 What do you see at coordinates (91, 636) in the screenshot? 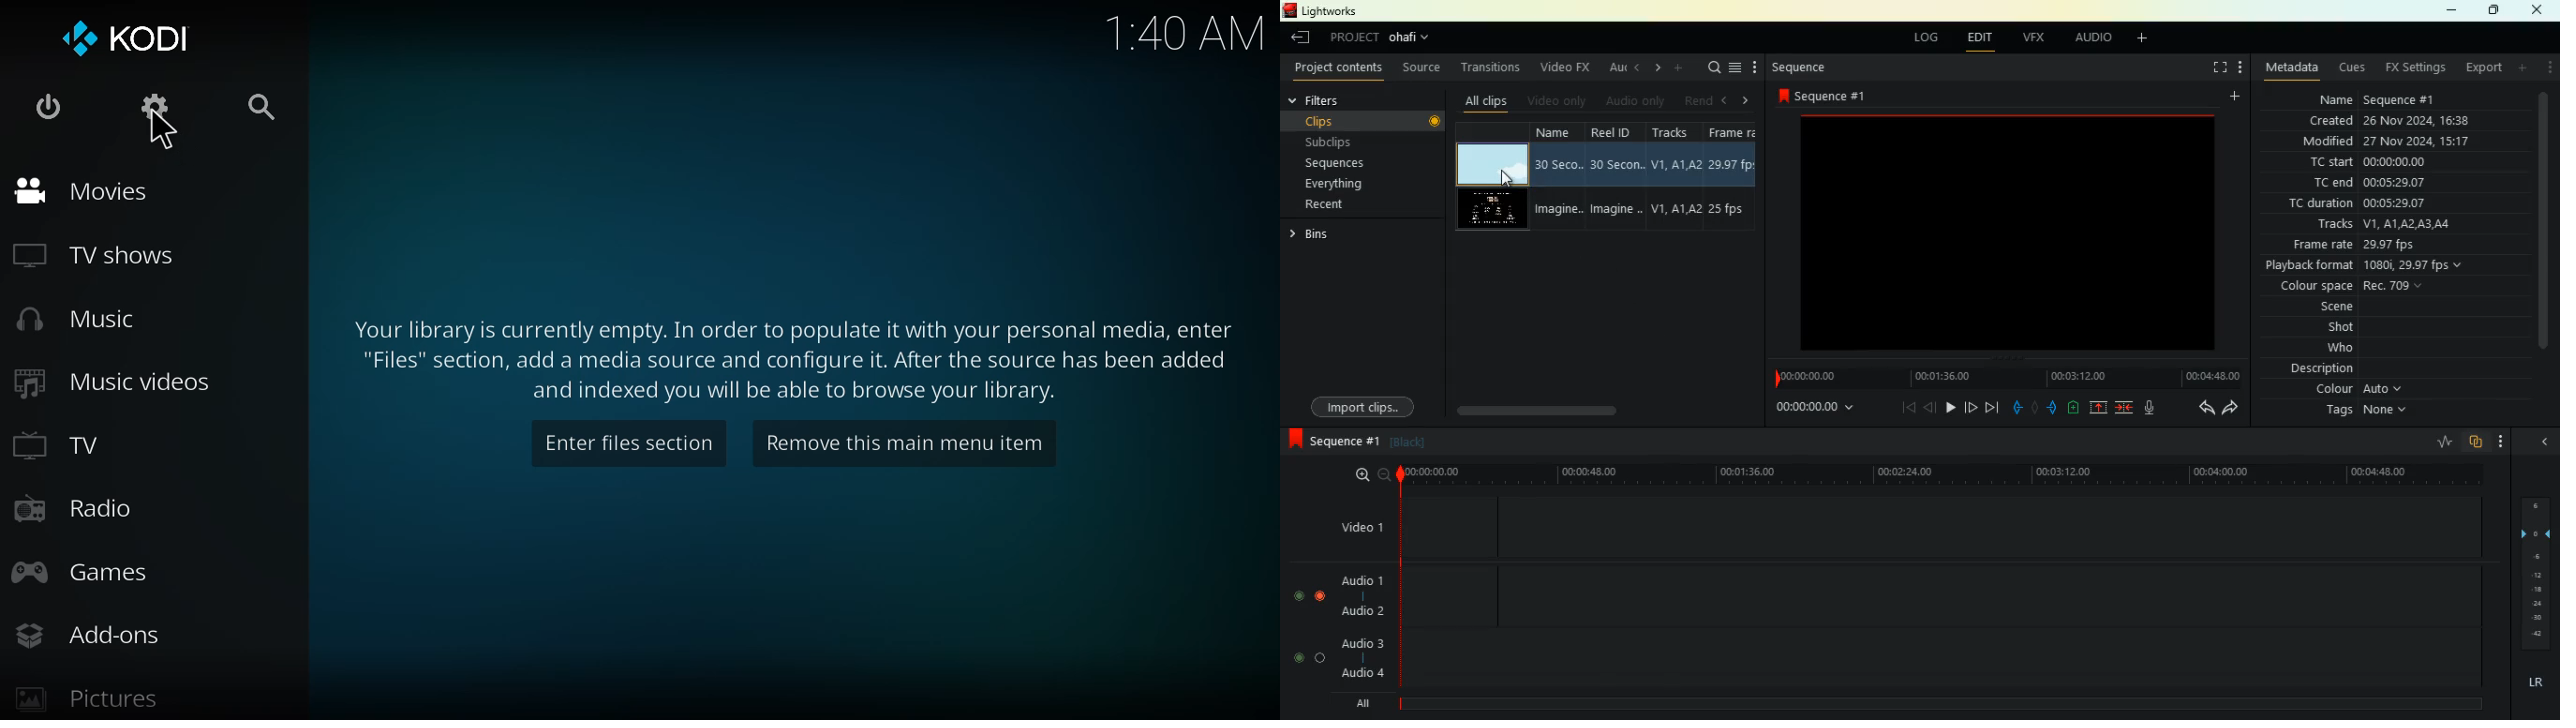
I see `add-ons` at bounding box center [91, 636].